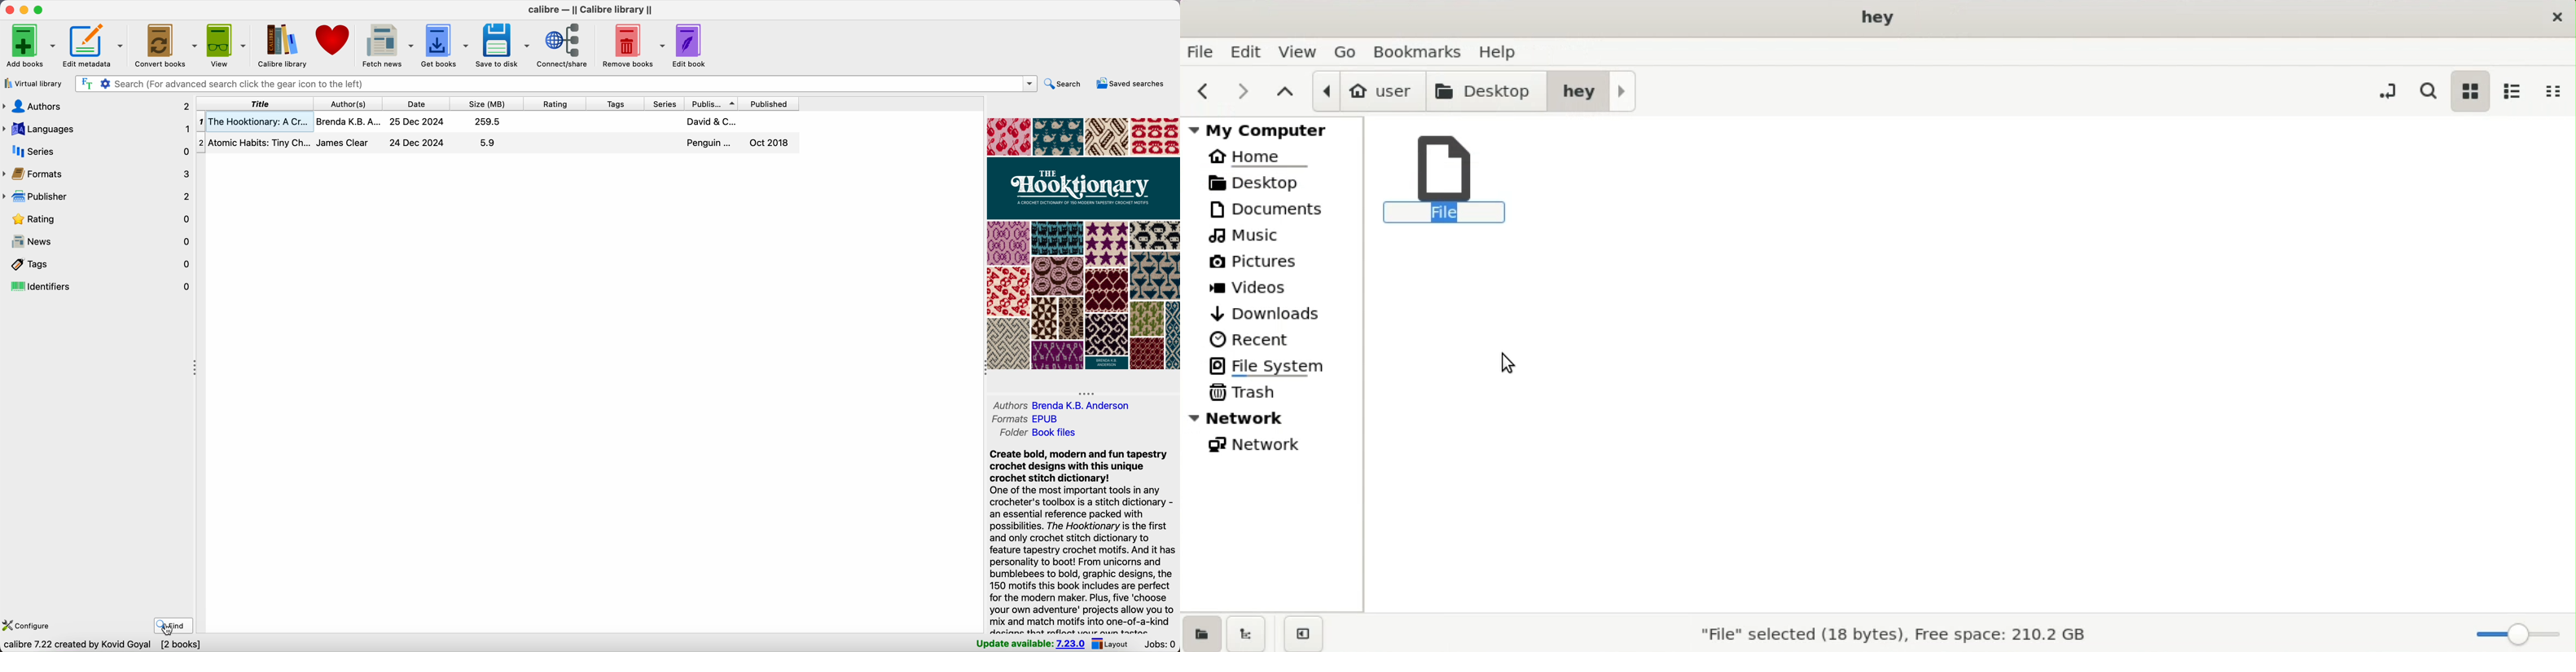  I want to click on view, so click(227, 44).